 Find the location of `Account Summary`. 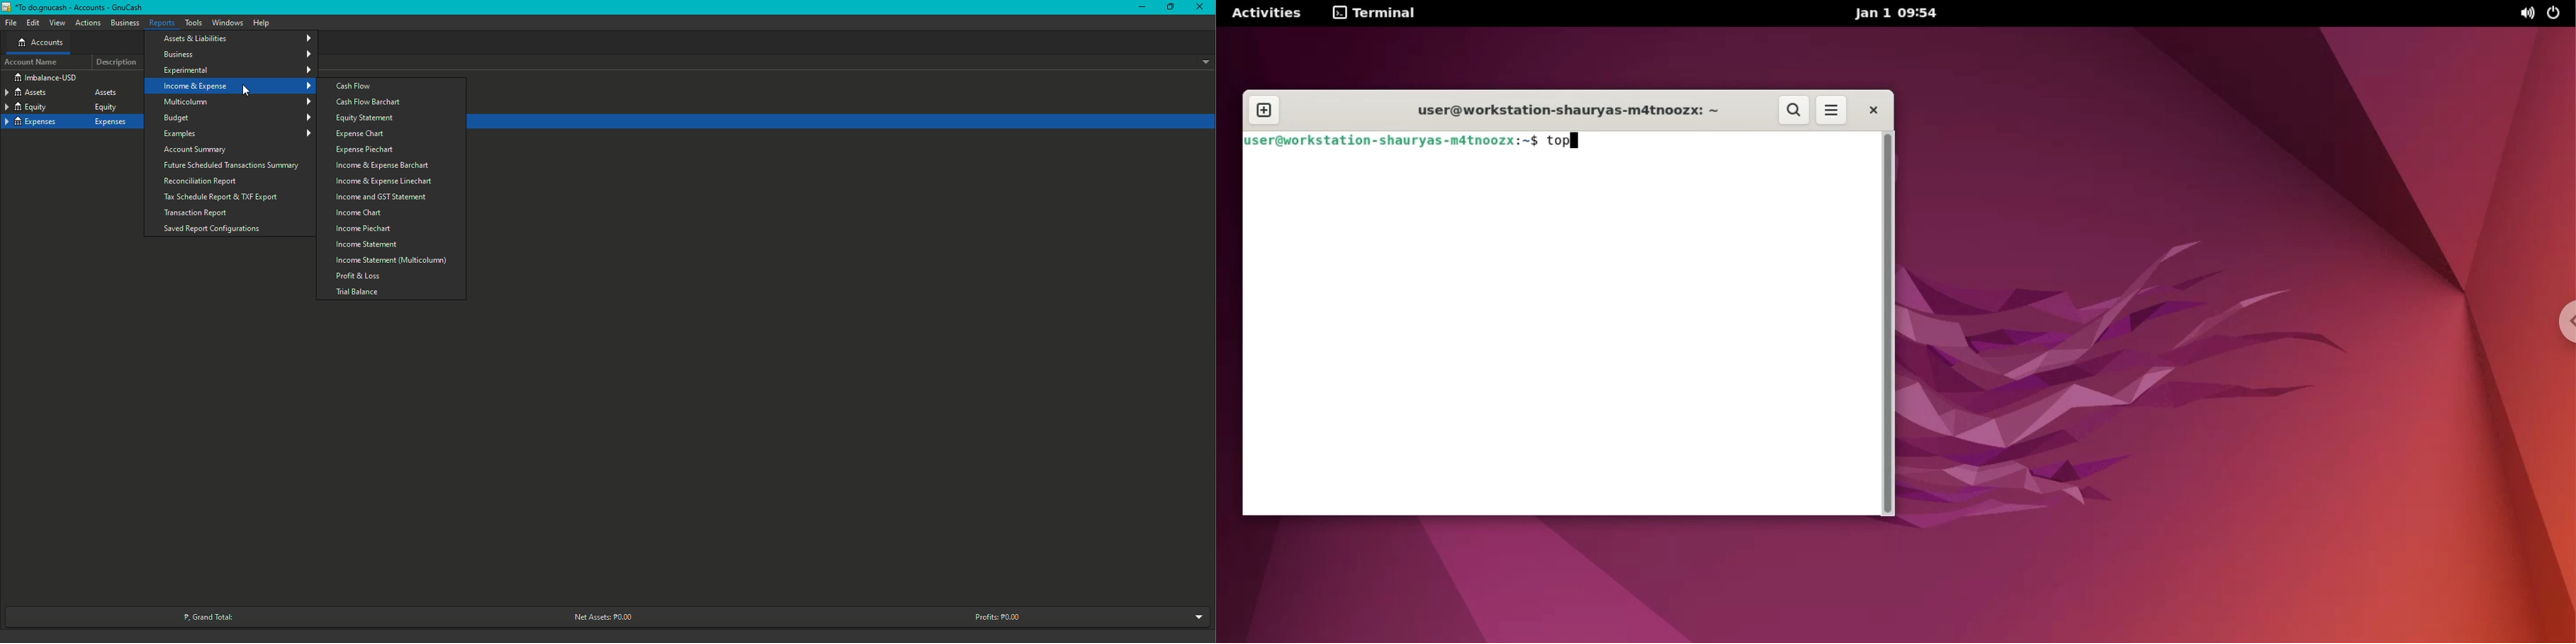

Account Summary is located at coordinates (197, 149).